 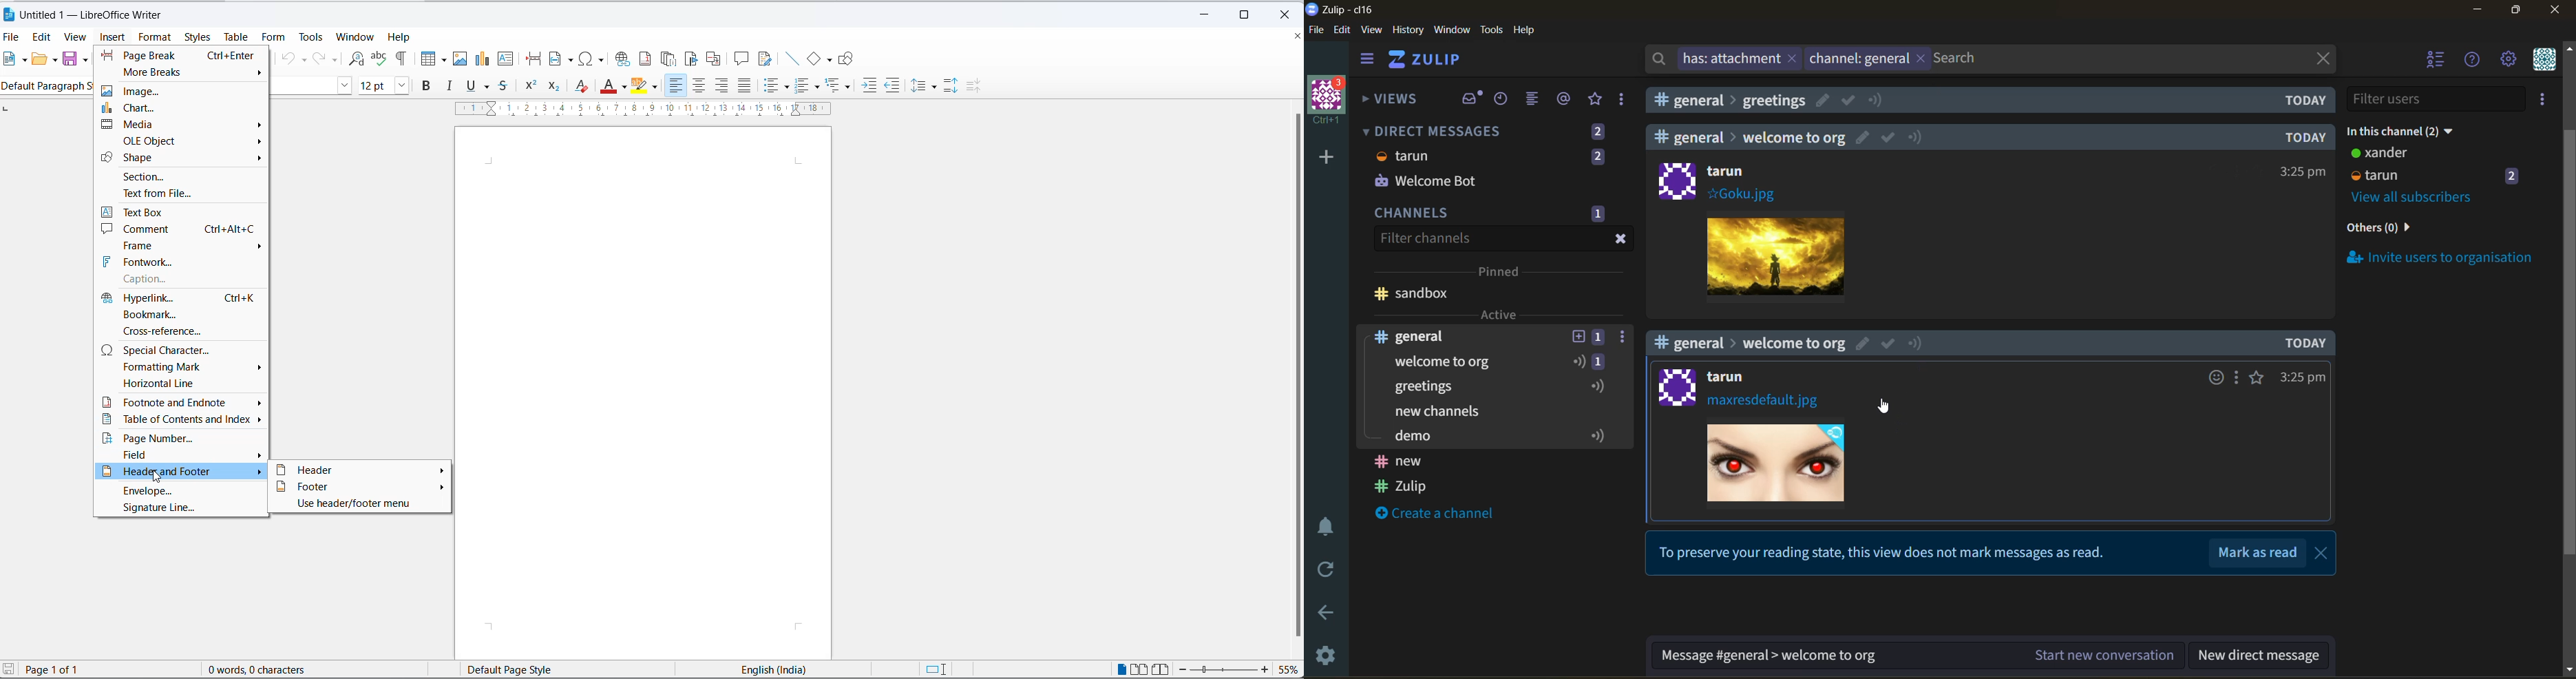 What do you see at coordinates (655, 112) in the screenshot?
I see `scaling` at bounding box center [655, 112].